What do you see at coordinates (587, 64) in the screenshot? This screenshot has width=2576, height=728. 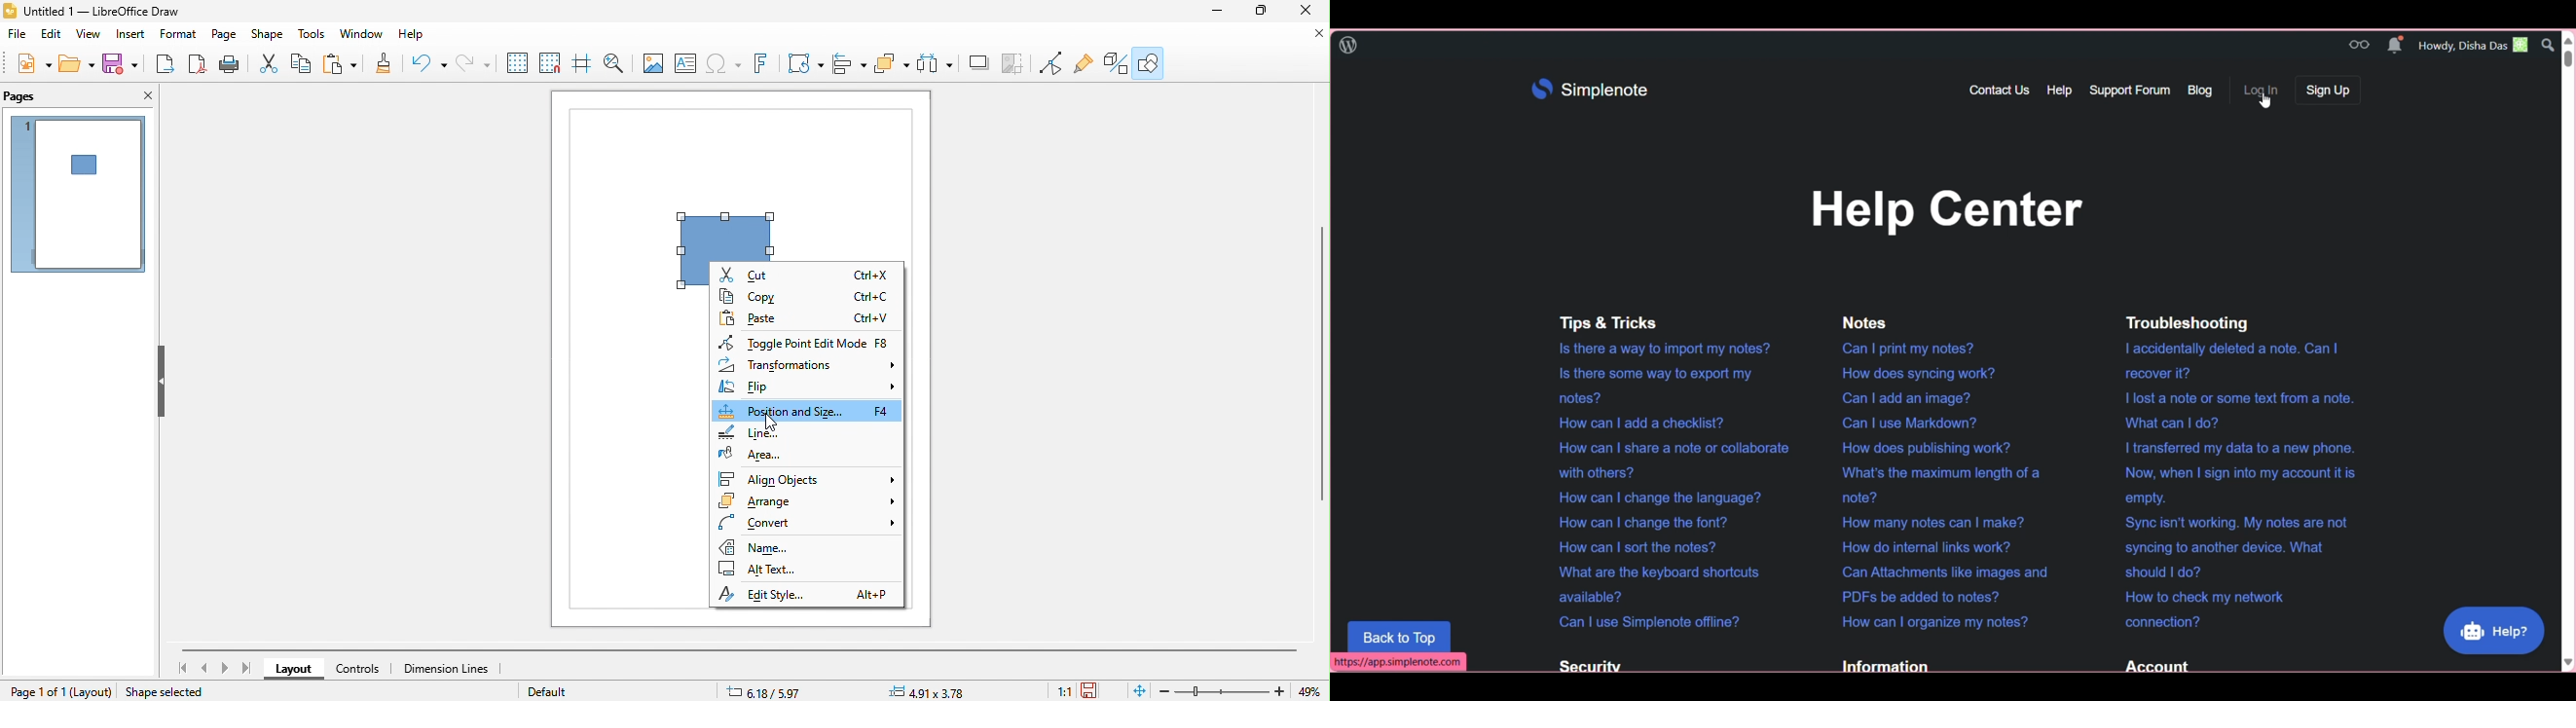 I see `helplines while moving` at bounding box center [587, 64].